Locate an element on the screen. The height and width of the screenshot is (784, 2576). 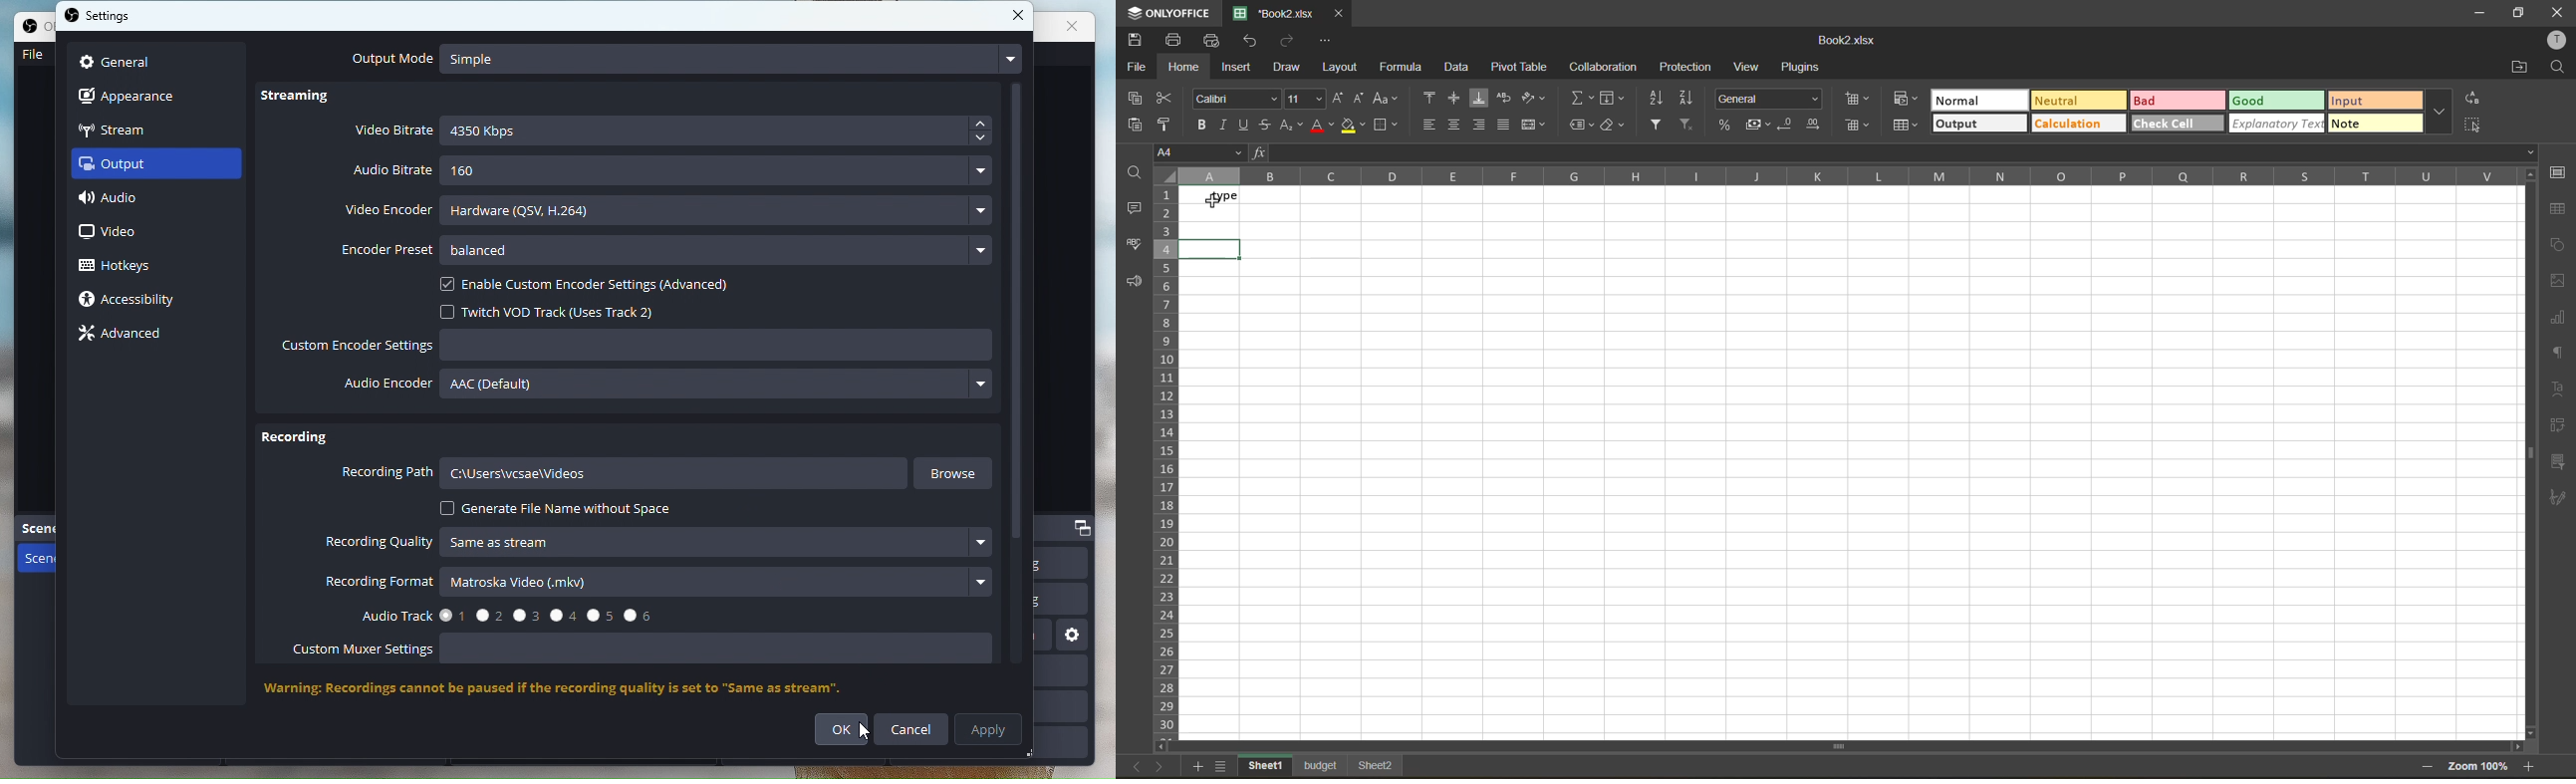
Accessibility is located at coordinates (137, 301).